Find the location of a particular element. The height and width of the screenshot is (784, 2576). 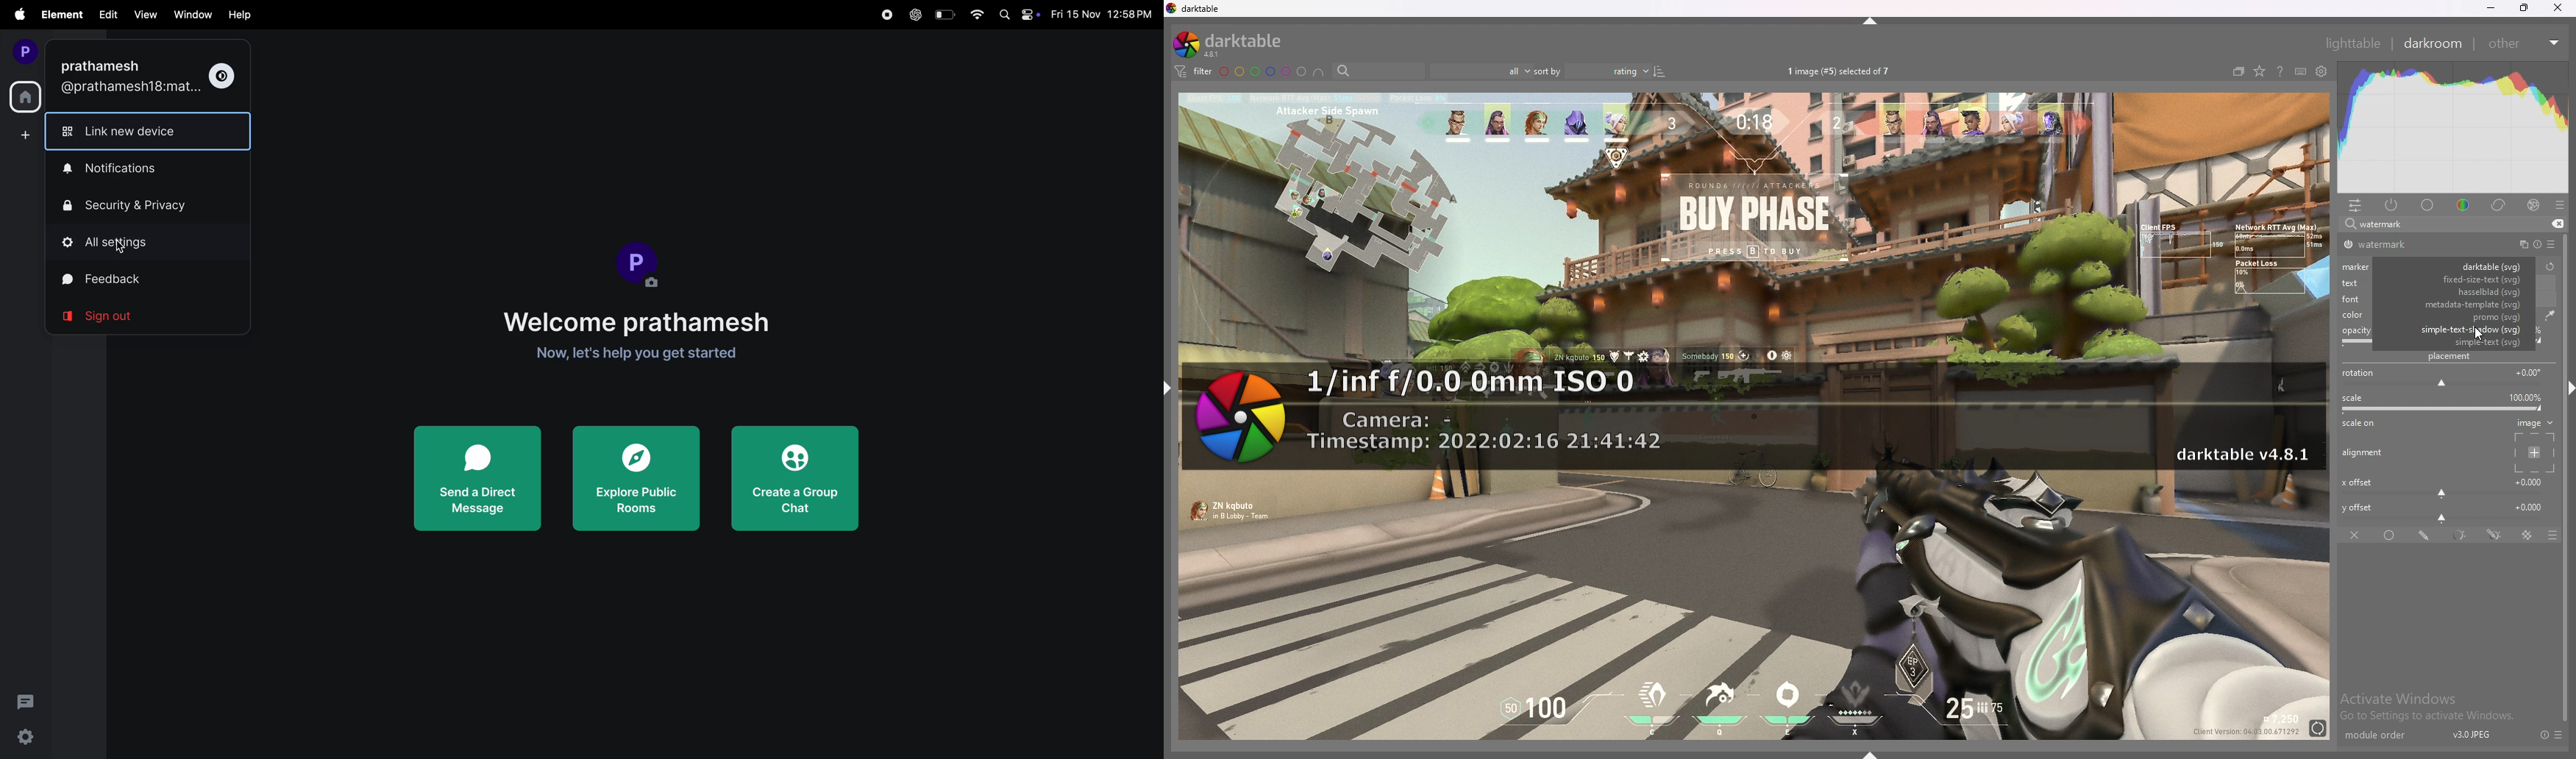

module order is located at coordinates (2383, 735).